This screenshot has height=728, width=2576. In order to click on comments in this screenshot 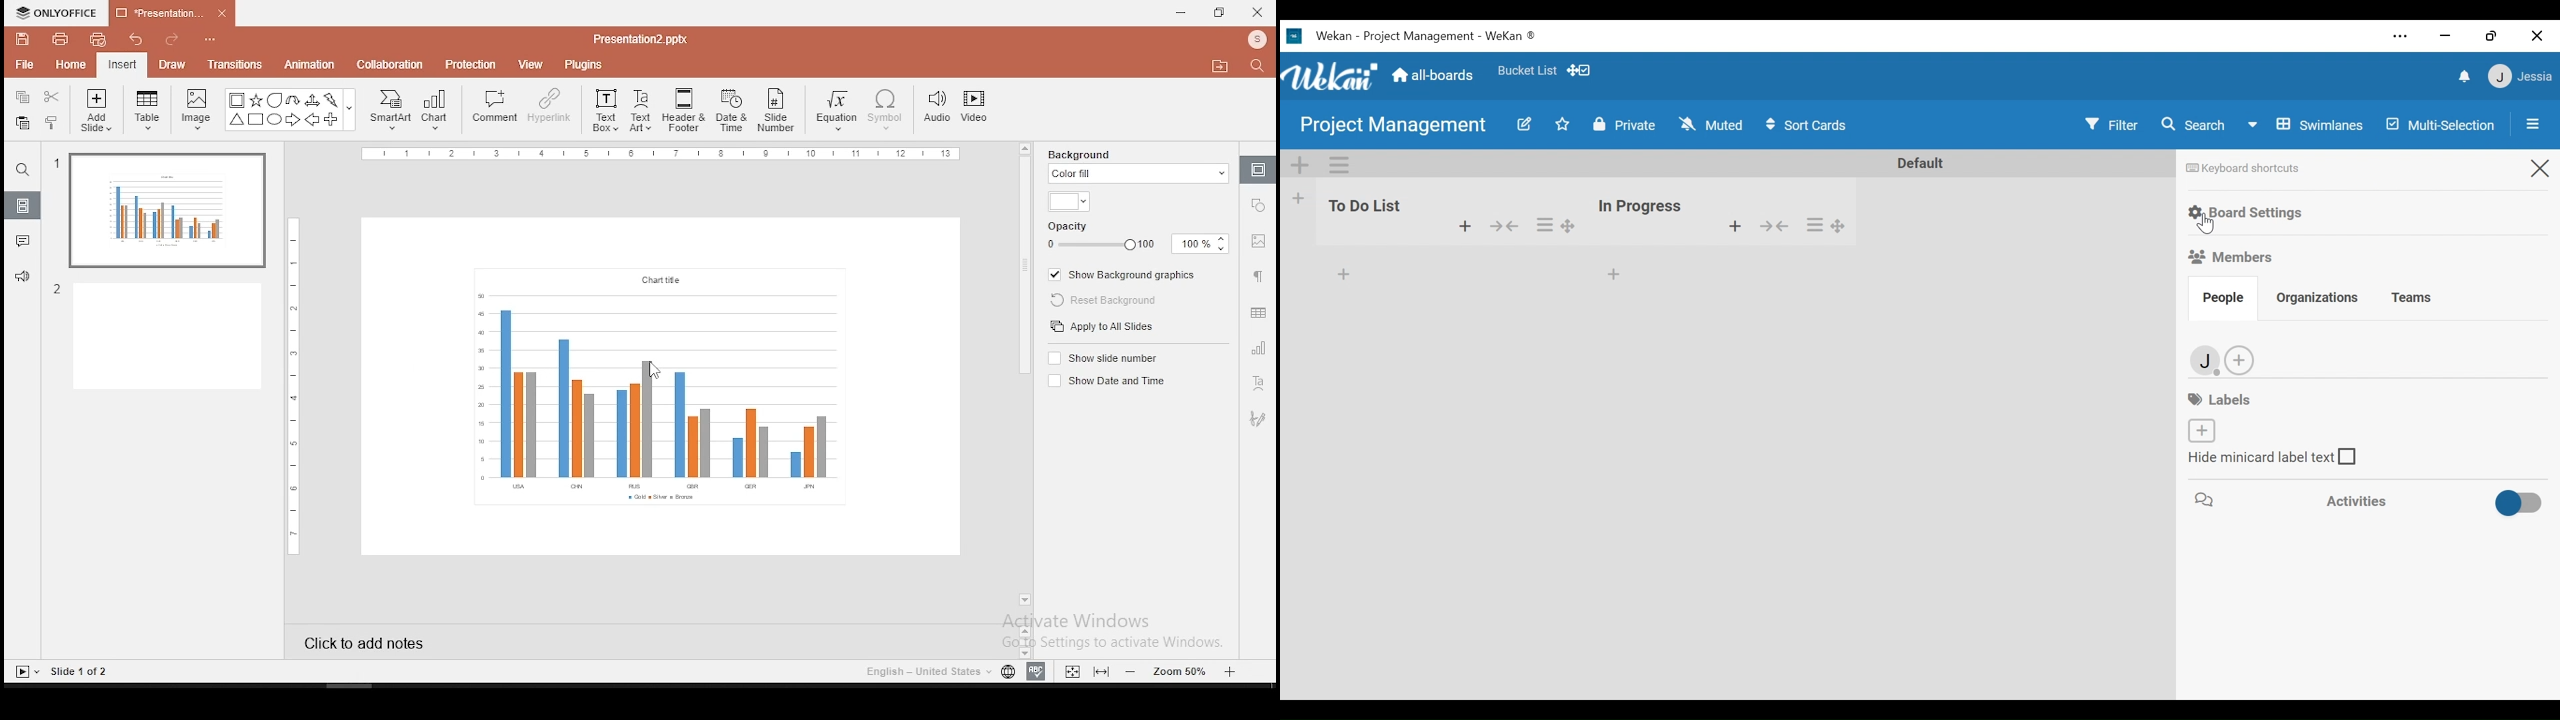, I will do `click(24, 244)`.